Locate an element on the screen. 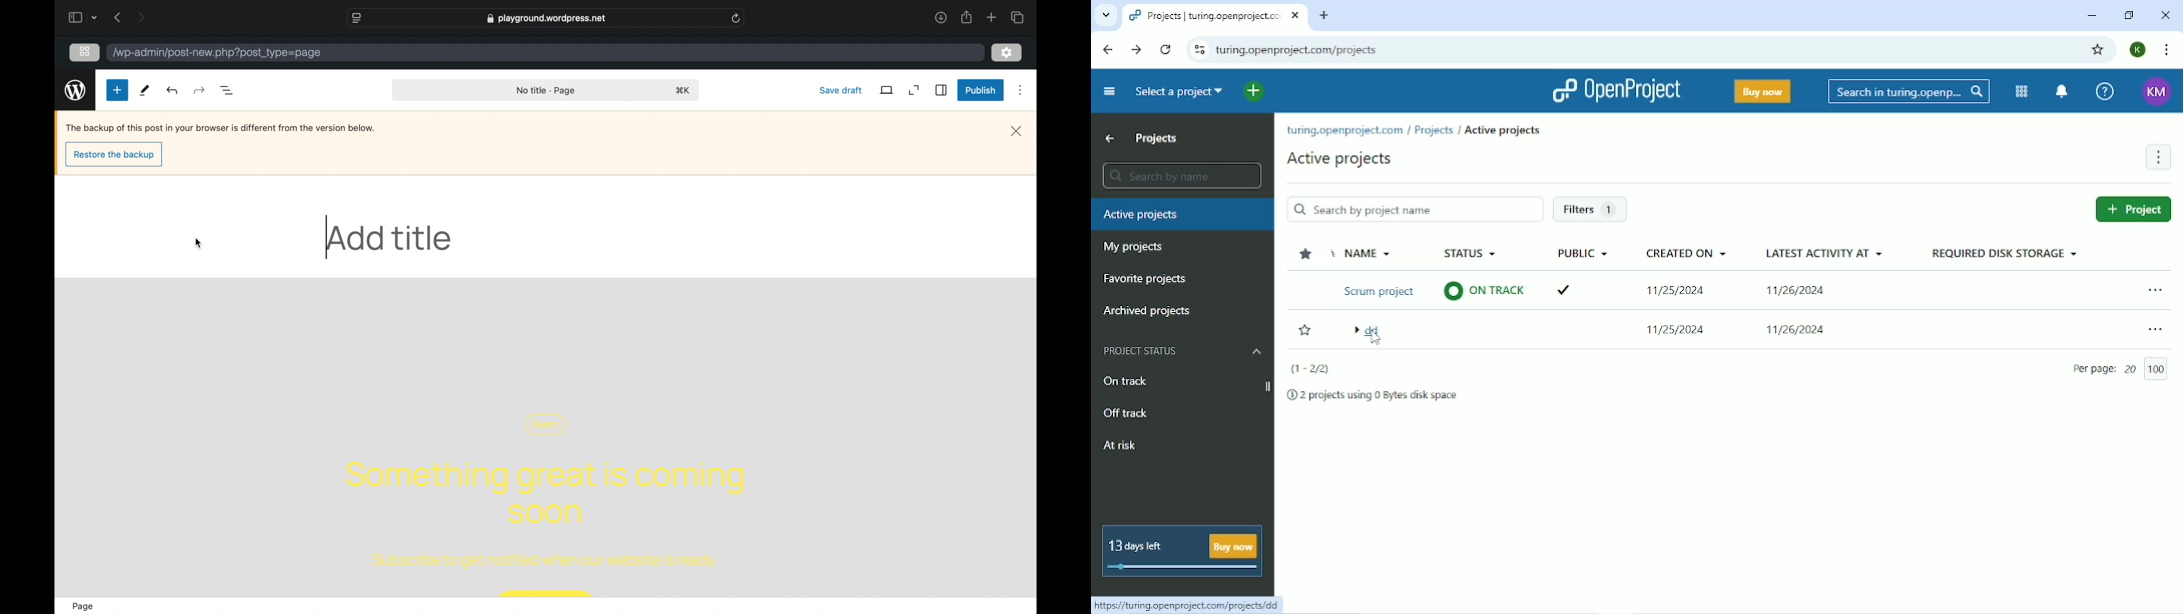 The height and width of the screenshot is (616, 2184). 11/25/2024 is located at coordinates (1671, 286).